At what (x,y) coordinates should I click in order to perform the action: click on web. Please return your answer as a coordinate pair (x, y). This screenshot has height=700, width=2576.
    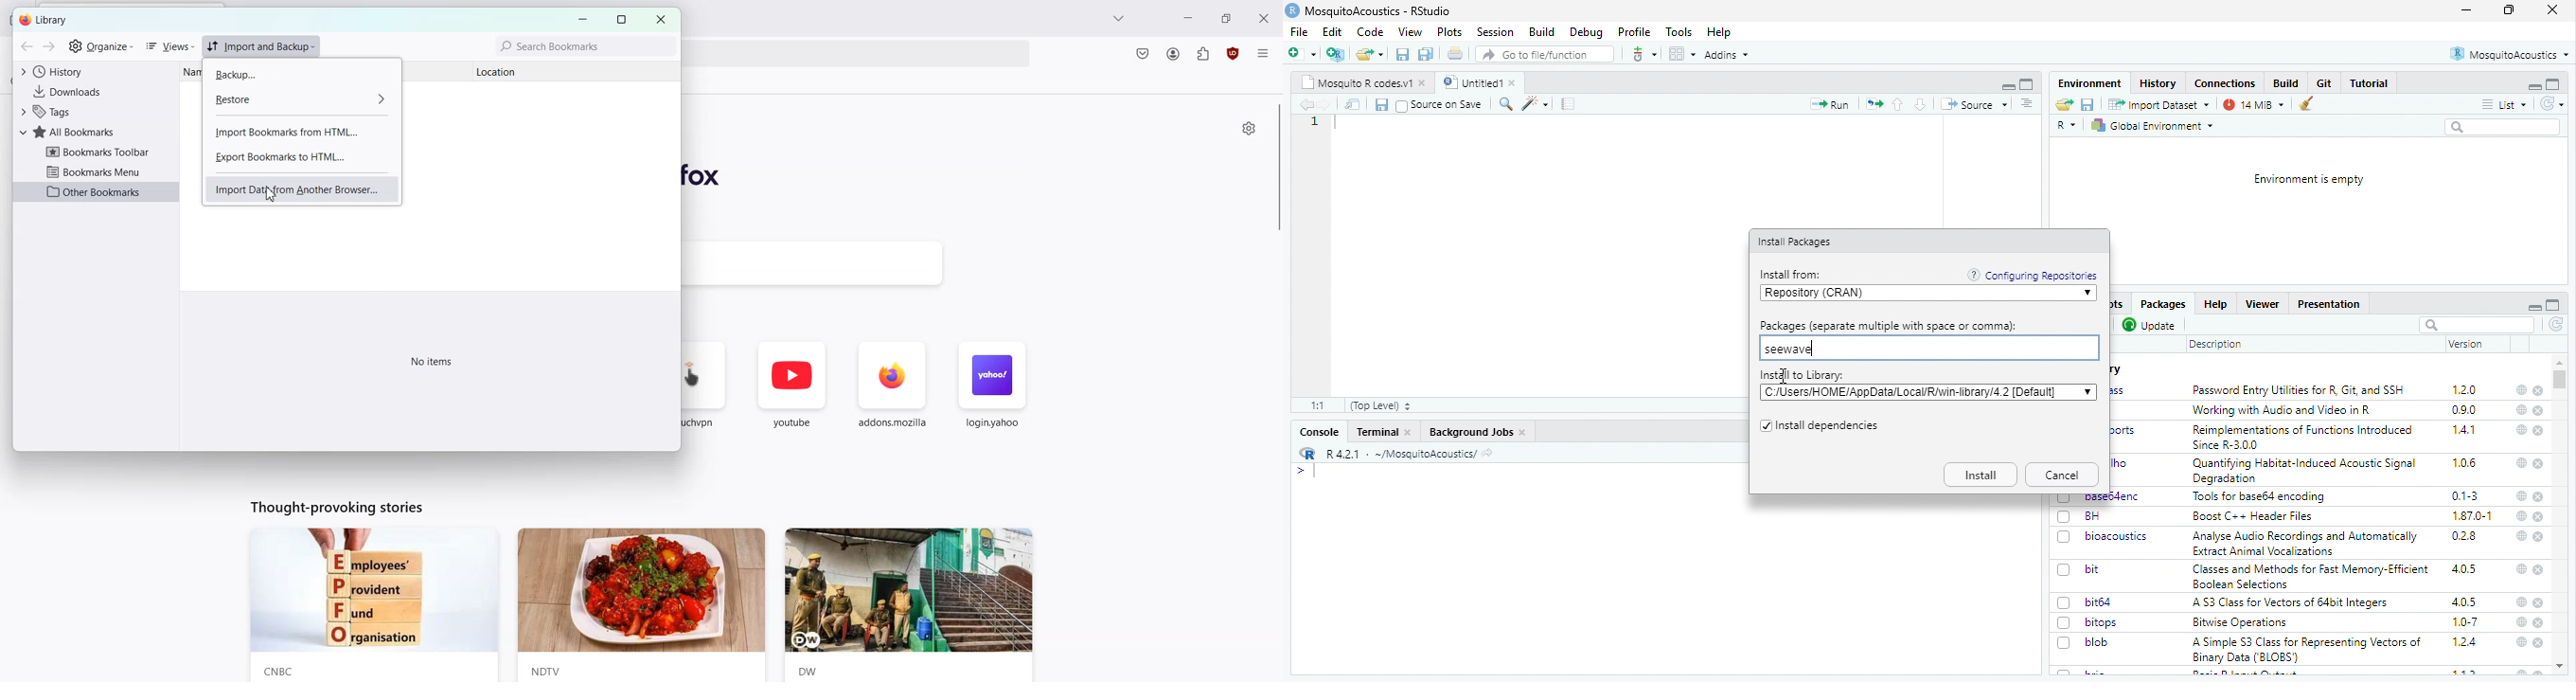
    Looking at the image, I should click on (2523, 463).